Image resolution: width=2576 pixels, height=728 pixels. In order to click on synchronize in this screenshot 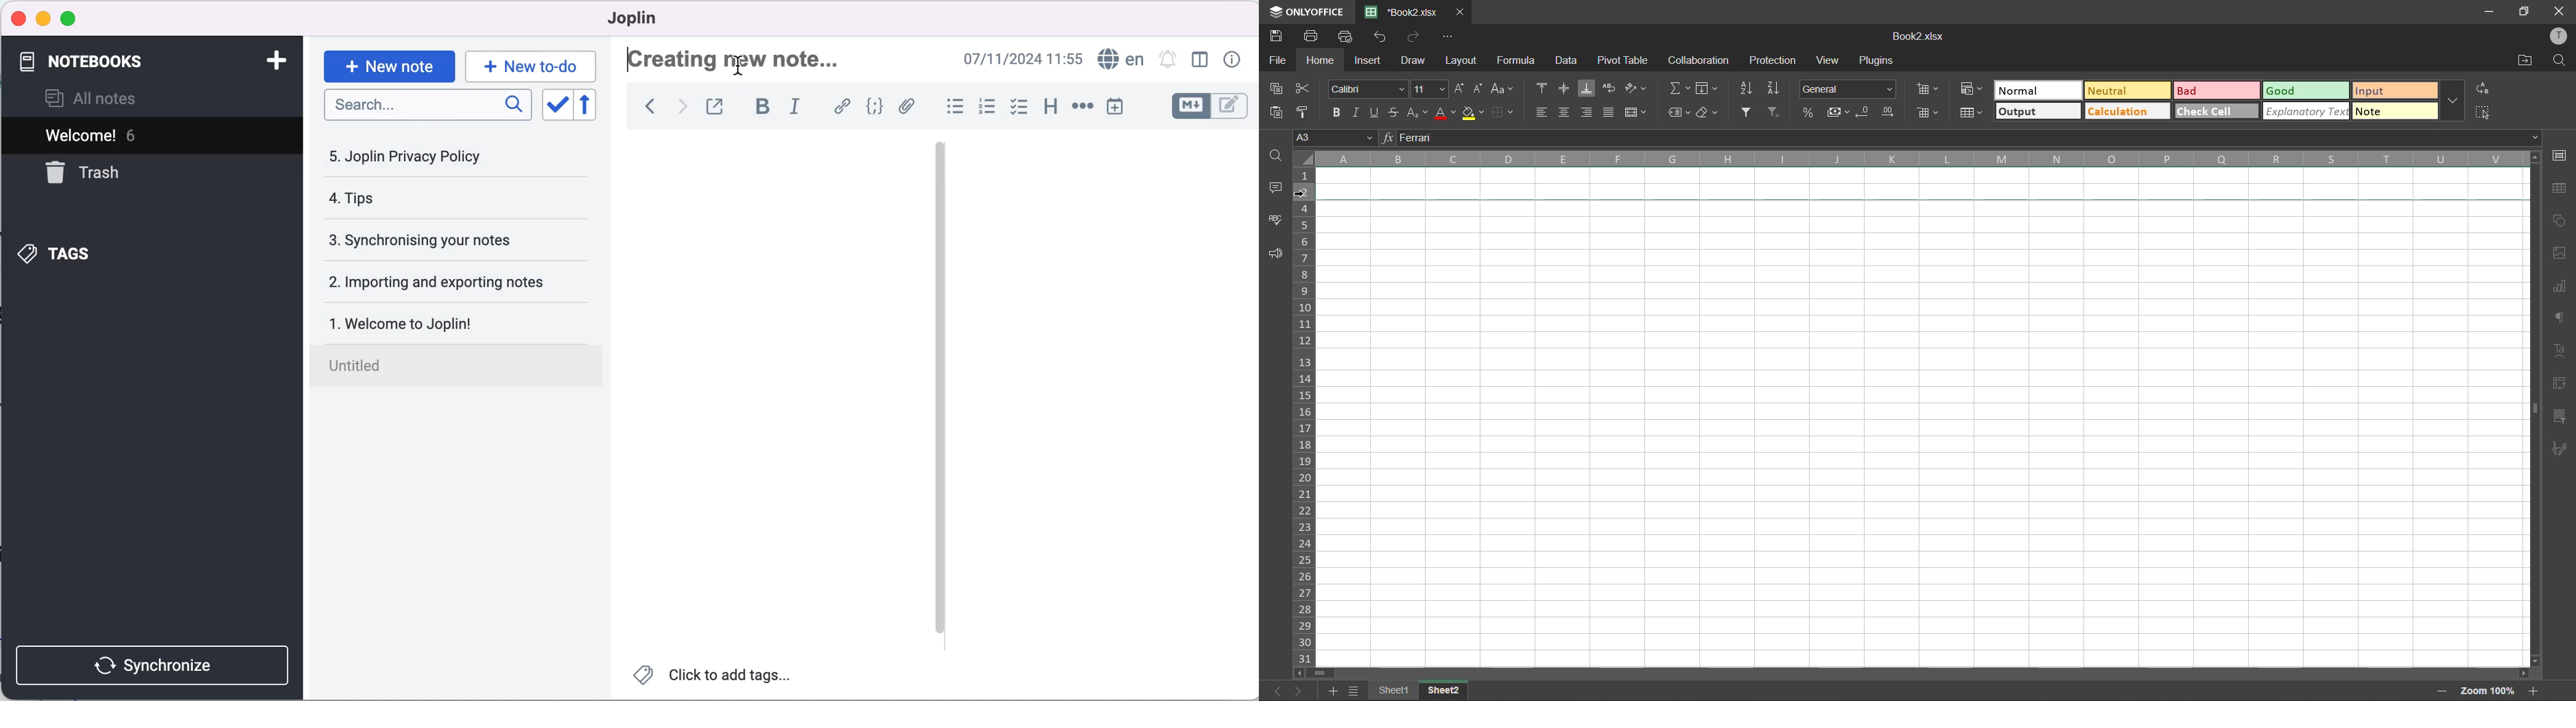, I will do `click(155, 662)`.